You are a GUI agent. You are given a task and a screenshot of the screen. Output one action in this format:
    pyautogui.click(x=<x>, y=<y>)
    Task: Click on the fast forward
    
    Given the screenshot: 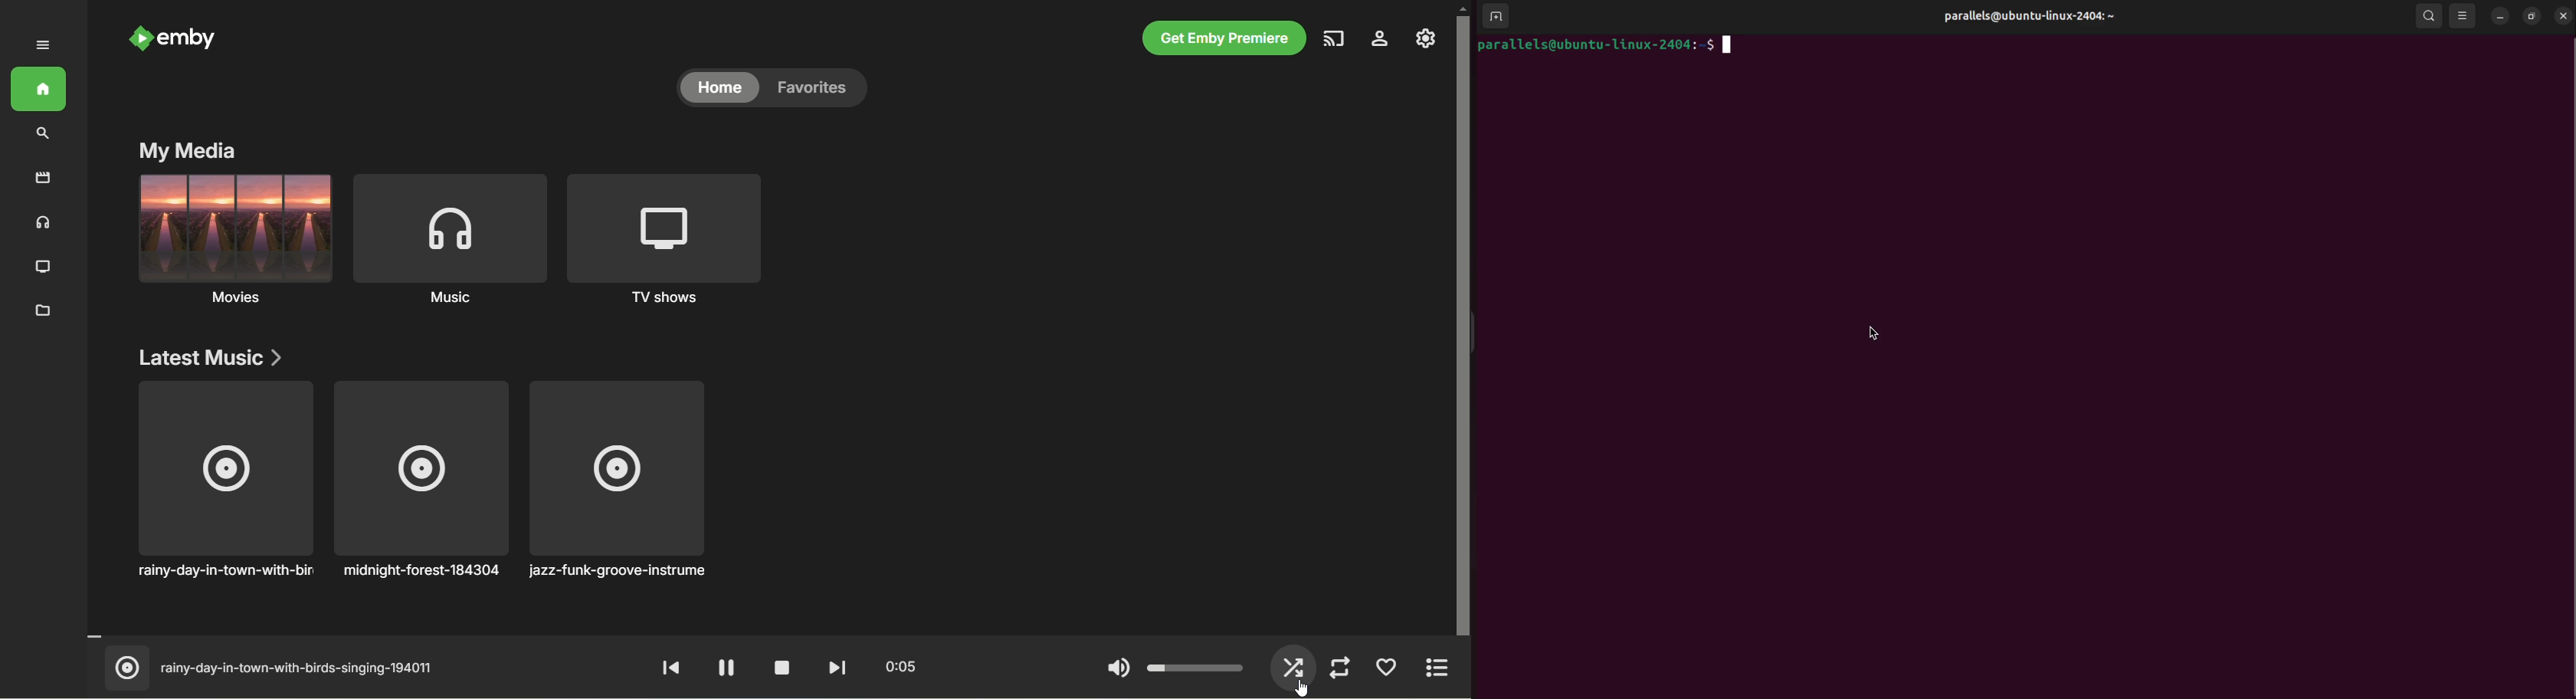 What is the action you would take?
    pyautogui.click(x=838, y=669)
    